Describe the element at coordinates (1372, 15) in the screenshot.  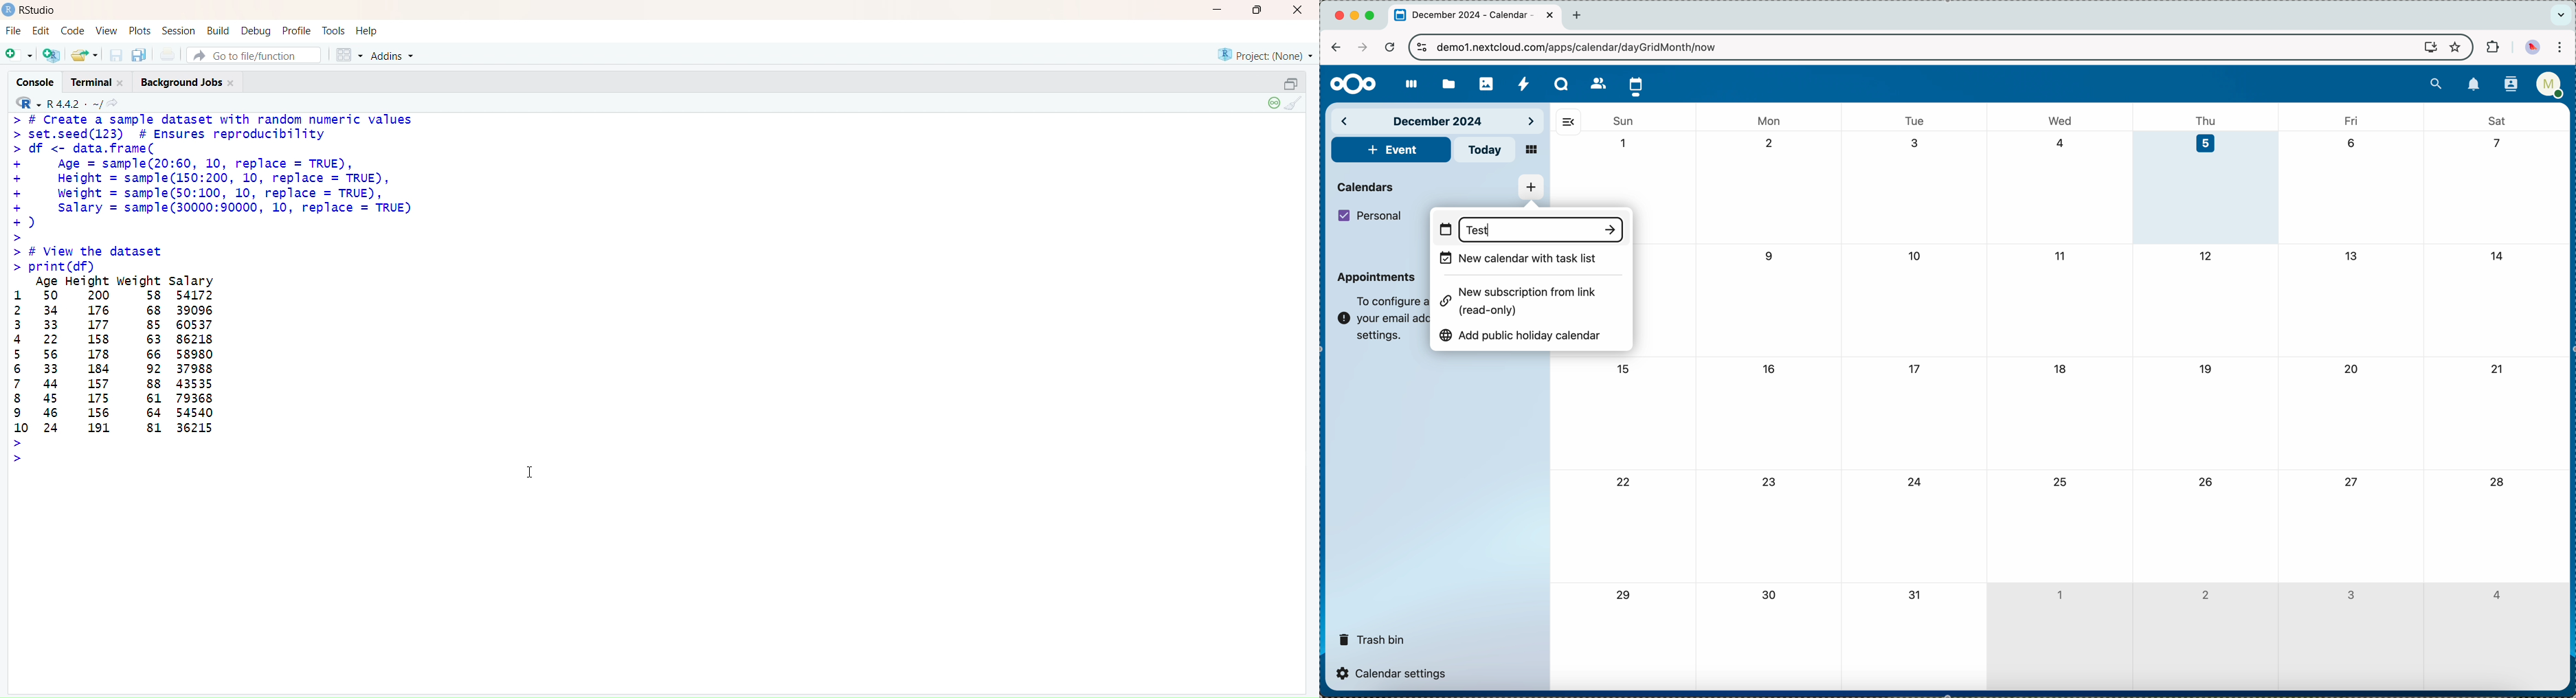
I see `maximize` at that location.